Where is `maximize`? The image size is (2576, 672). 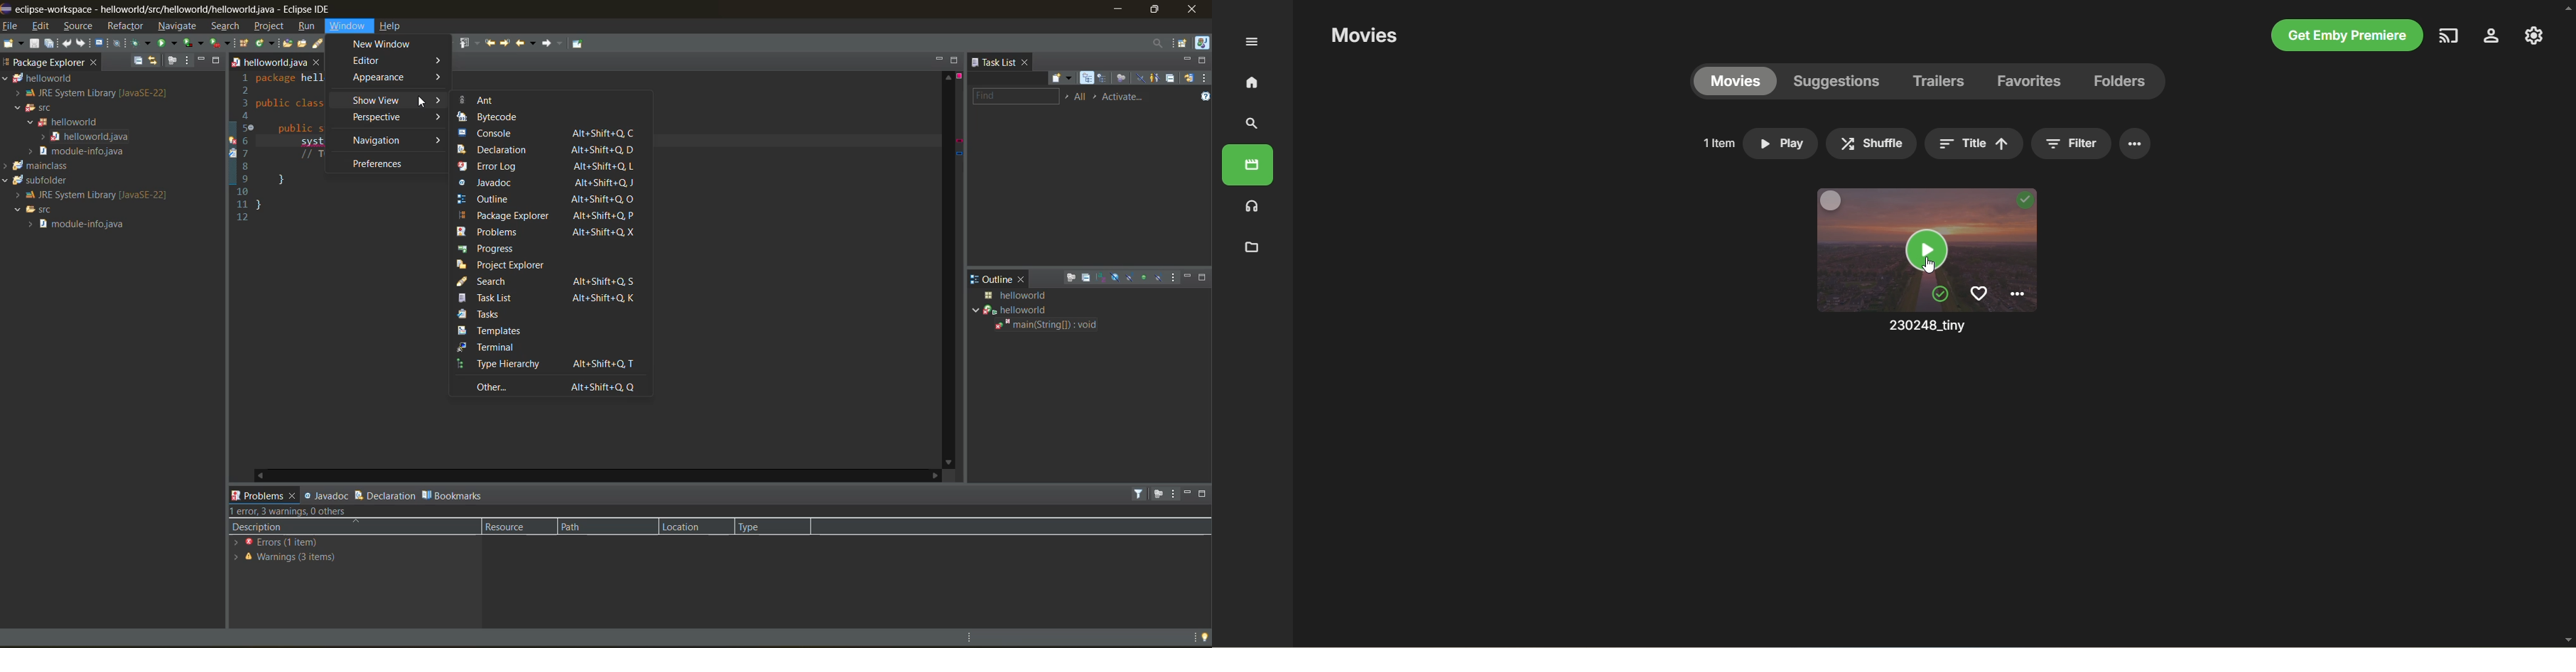
maximize is located at coordinates (1204, 494).